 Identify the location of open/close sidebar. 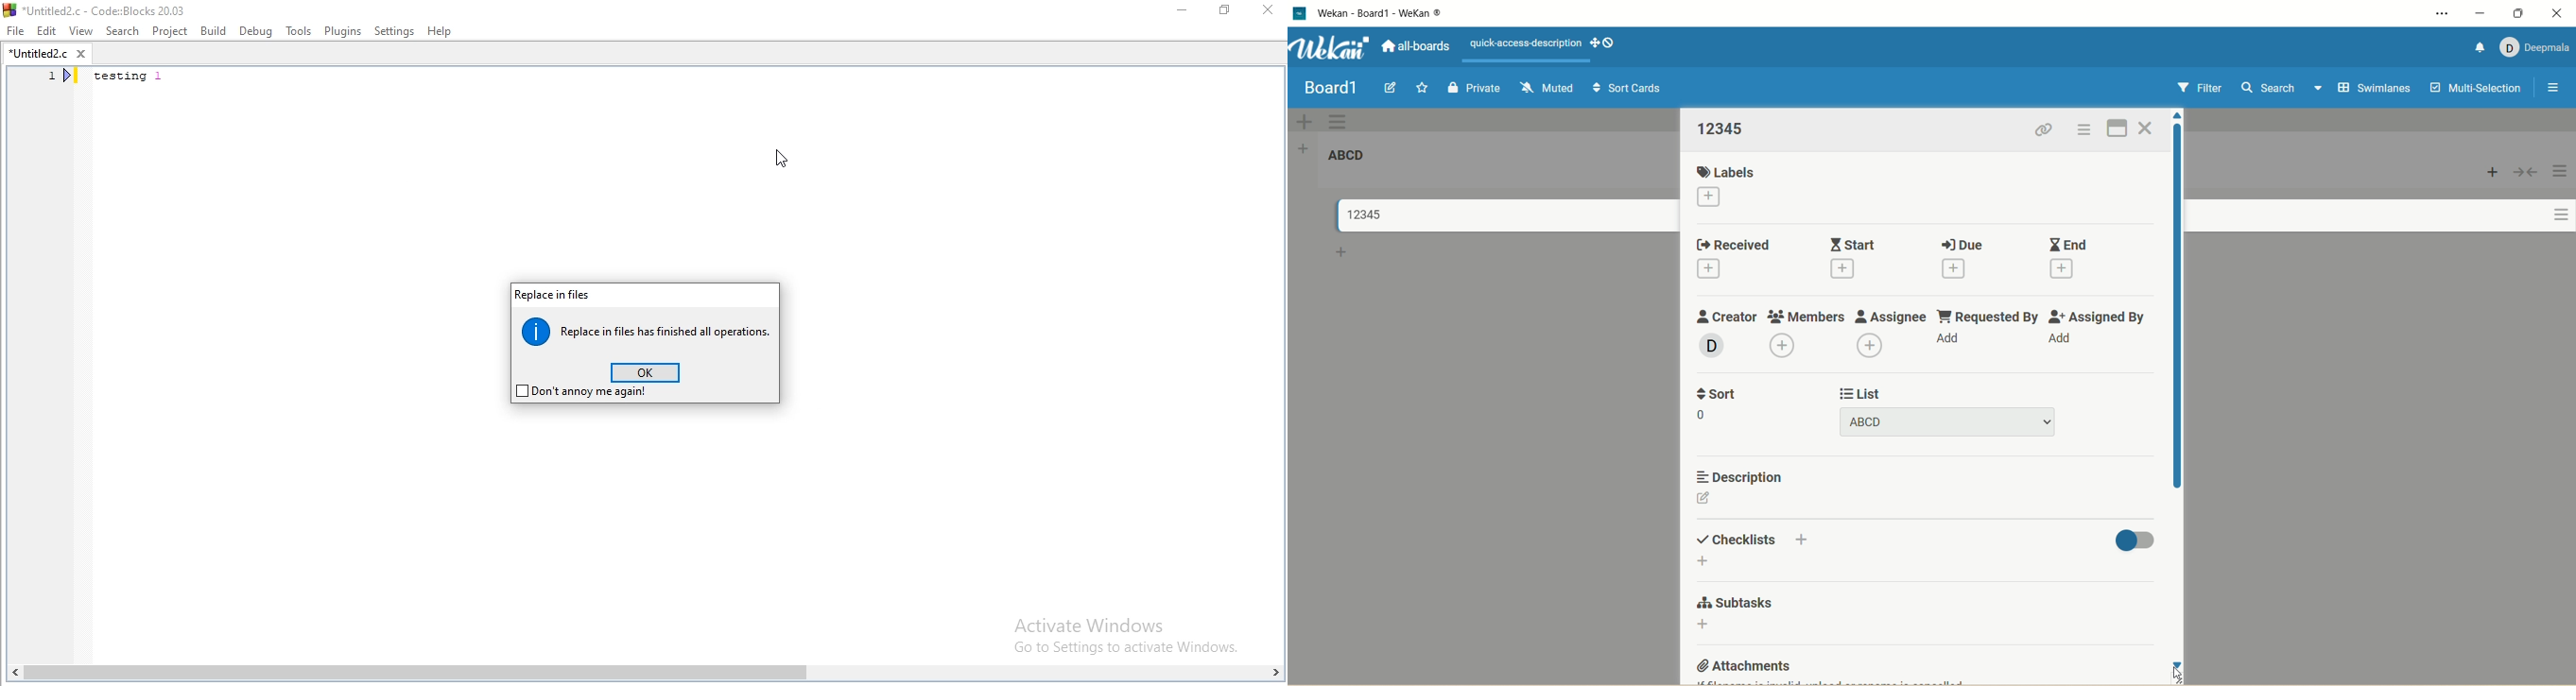
(2552, 89).